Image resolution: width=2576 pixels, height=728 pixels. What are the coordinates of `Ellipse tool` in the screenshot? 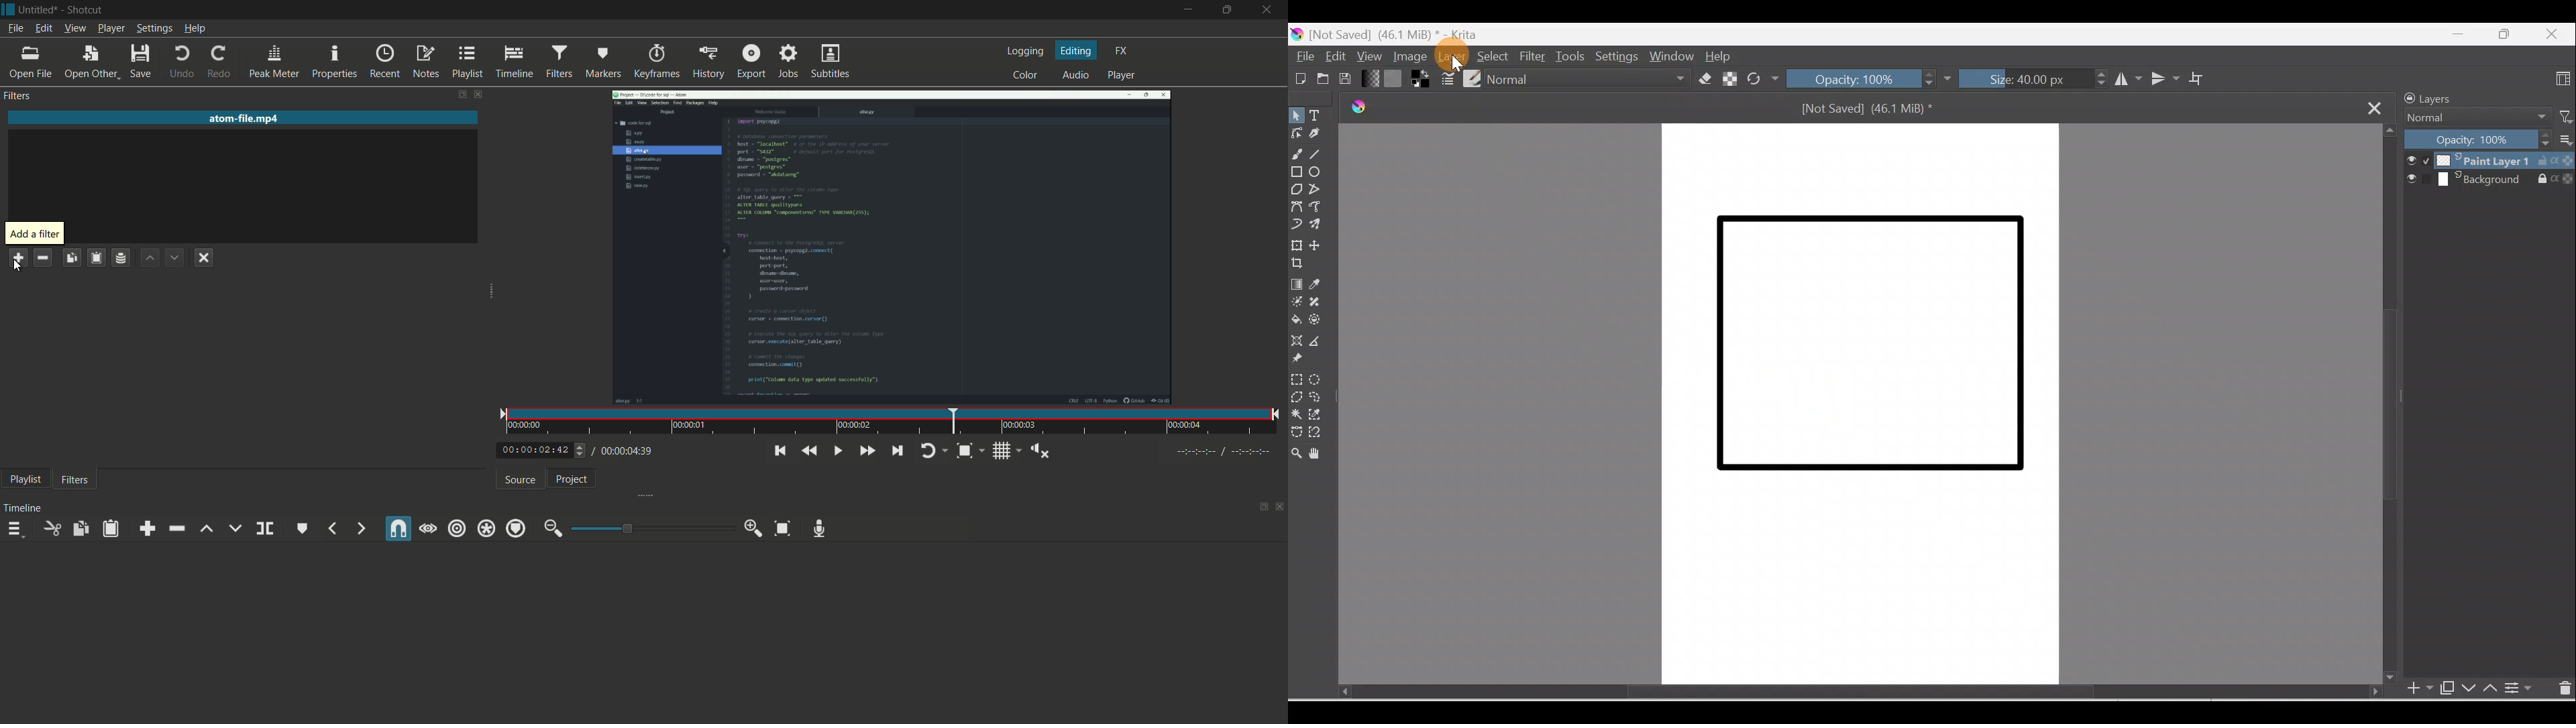 It's located at (1321, 173).